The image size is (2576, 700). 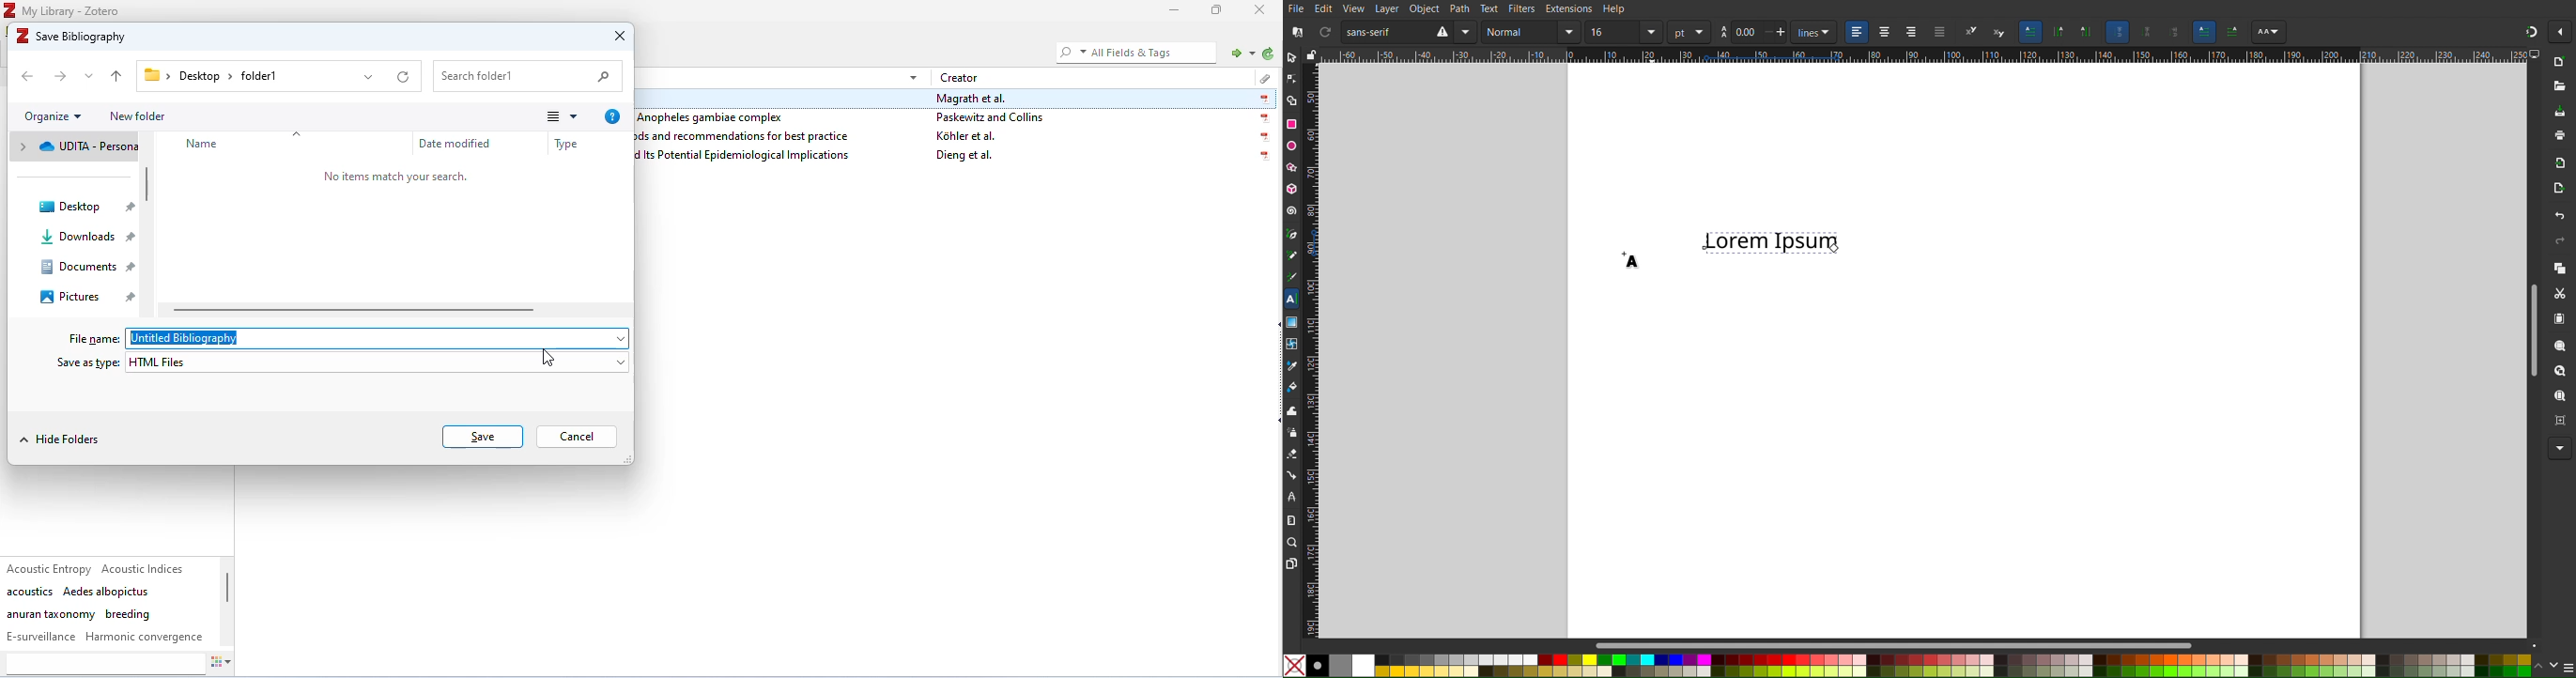 What do you see at coordinates (1383, 31) in the screenshot?
I see `sans` at bounding box center [1383, 31].